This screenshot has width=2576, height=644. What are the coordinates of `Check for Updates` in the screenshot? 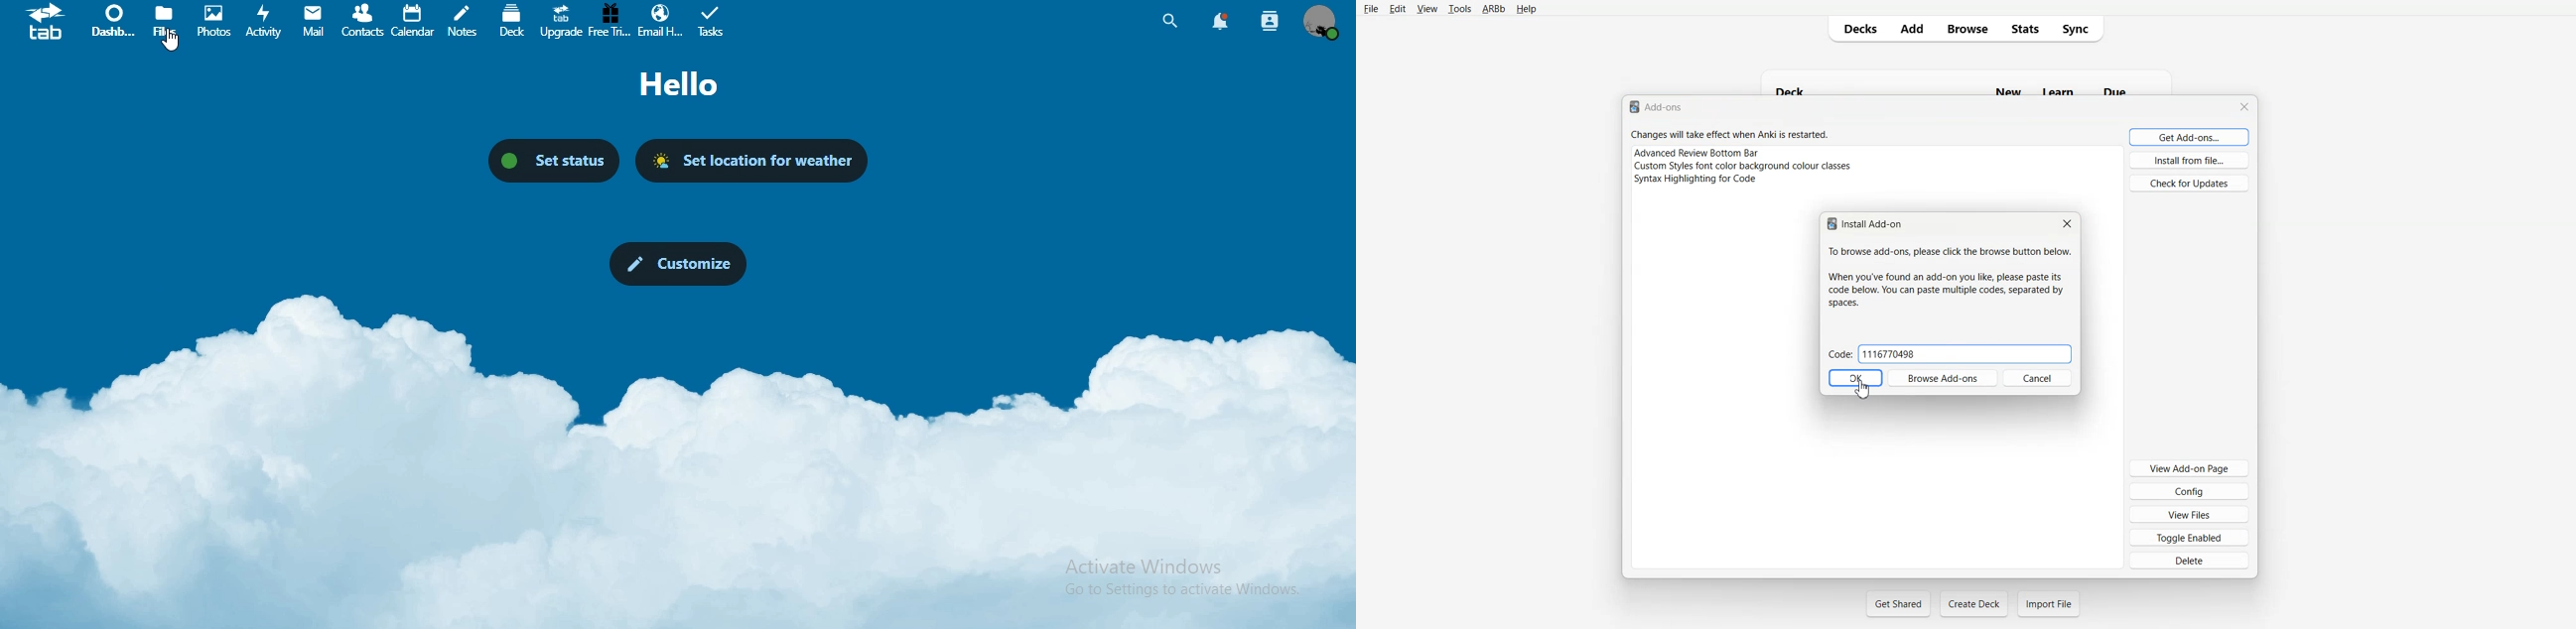 It's located at (2190, 183).